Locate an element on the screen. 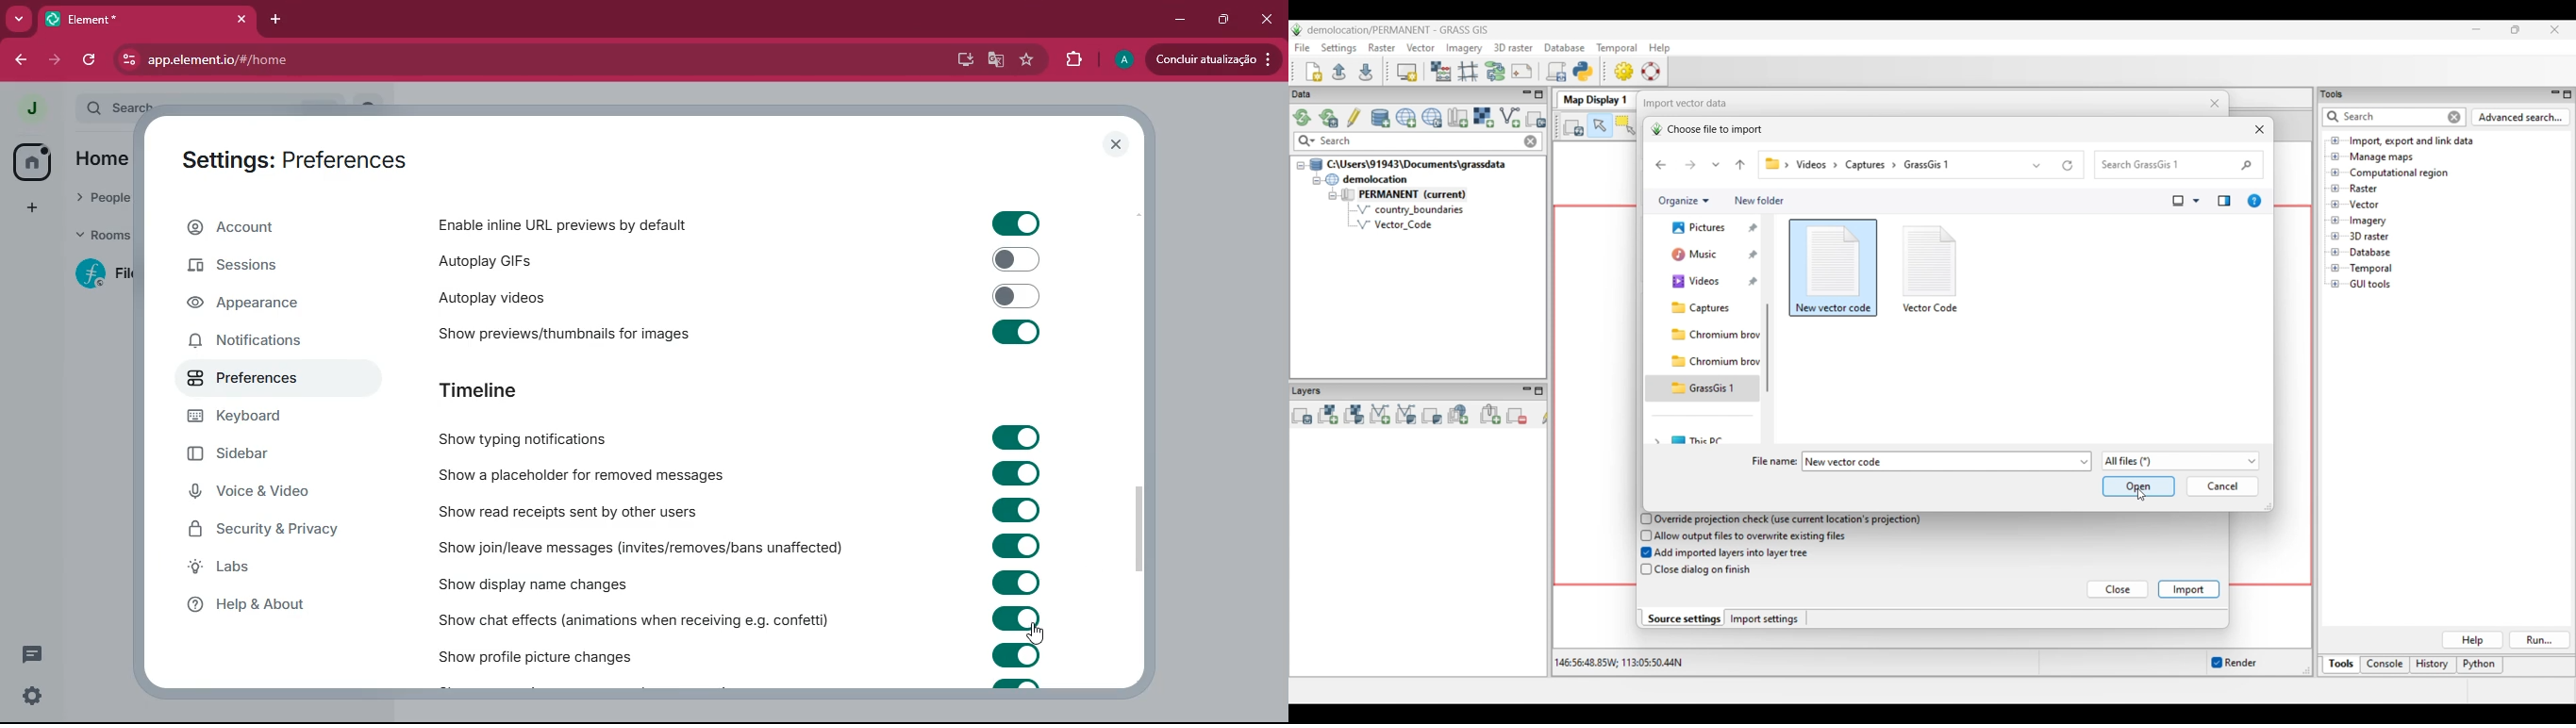 The width and height of the screenshot is (2576, 728). timeline is located at coordinates (508, 391).